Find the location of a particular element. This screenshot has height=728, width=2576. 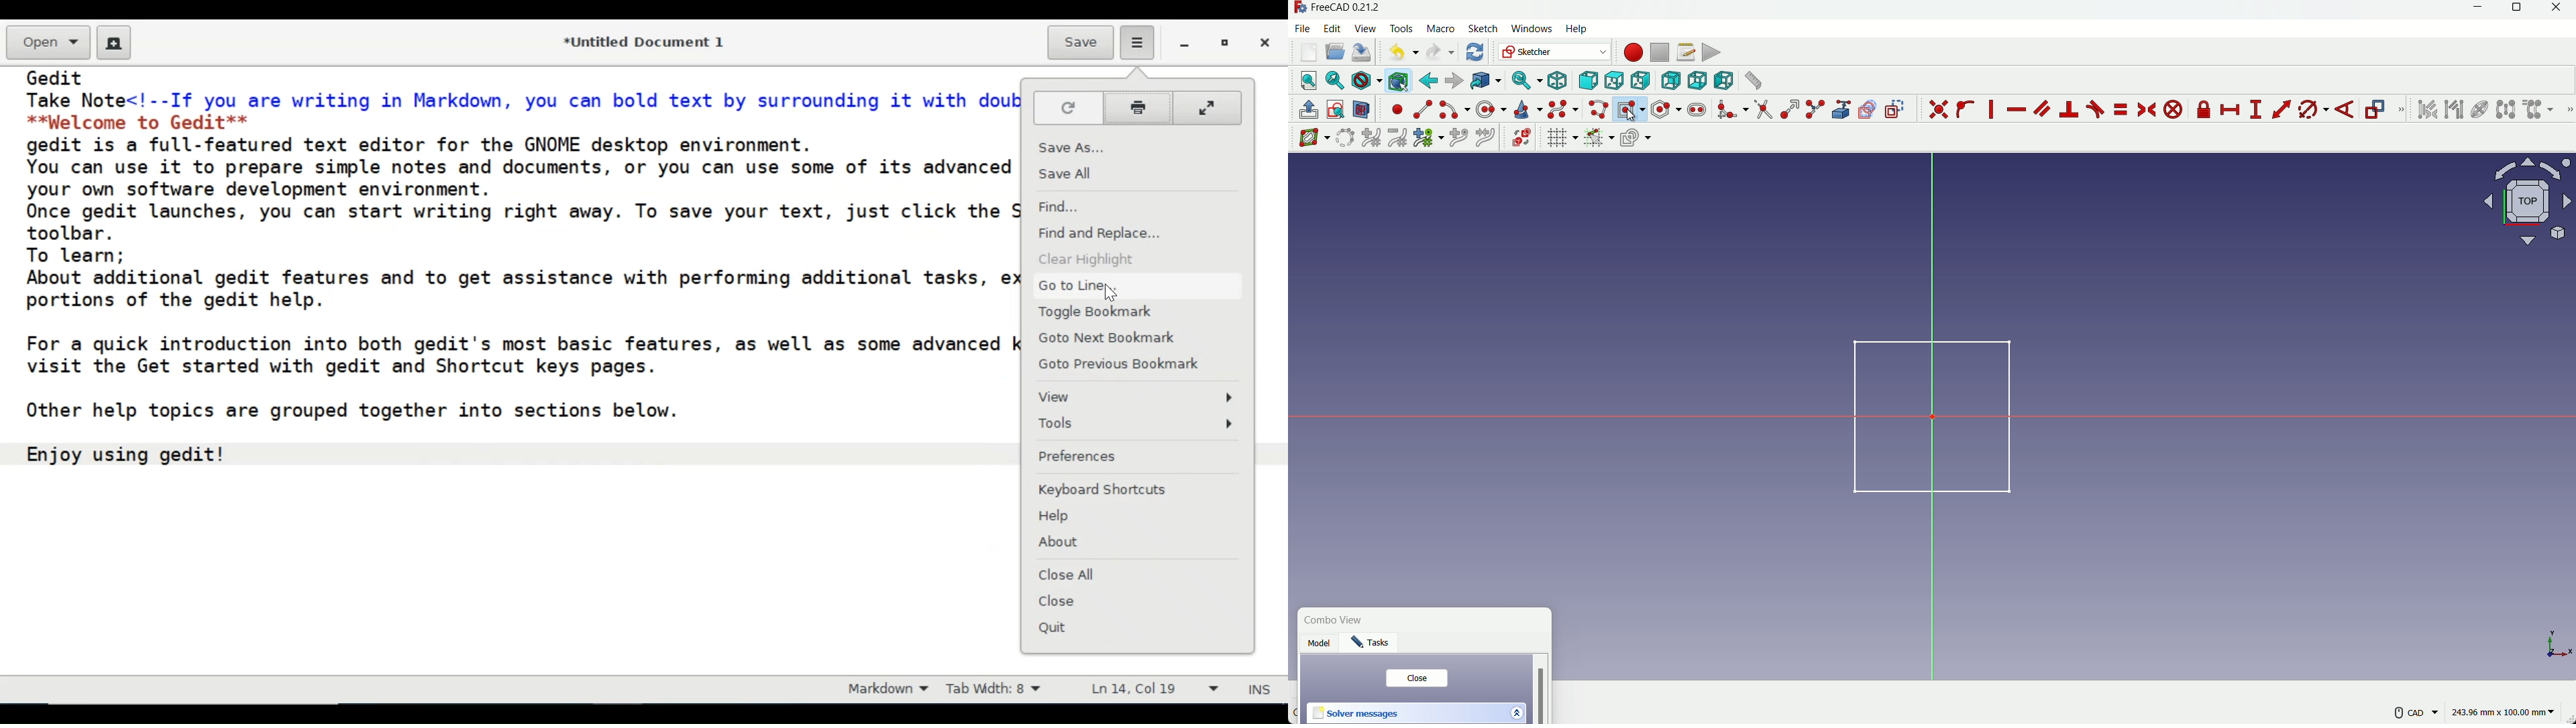

create slot is located at coordinates (1697, 110).